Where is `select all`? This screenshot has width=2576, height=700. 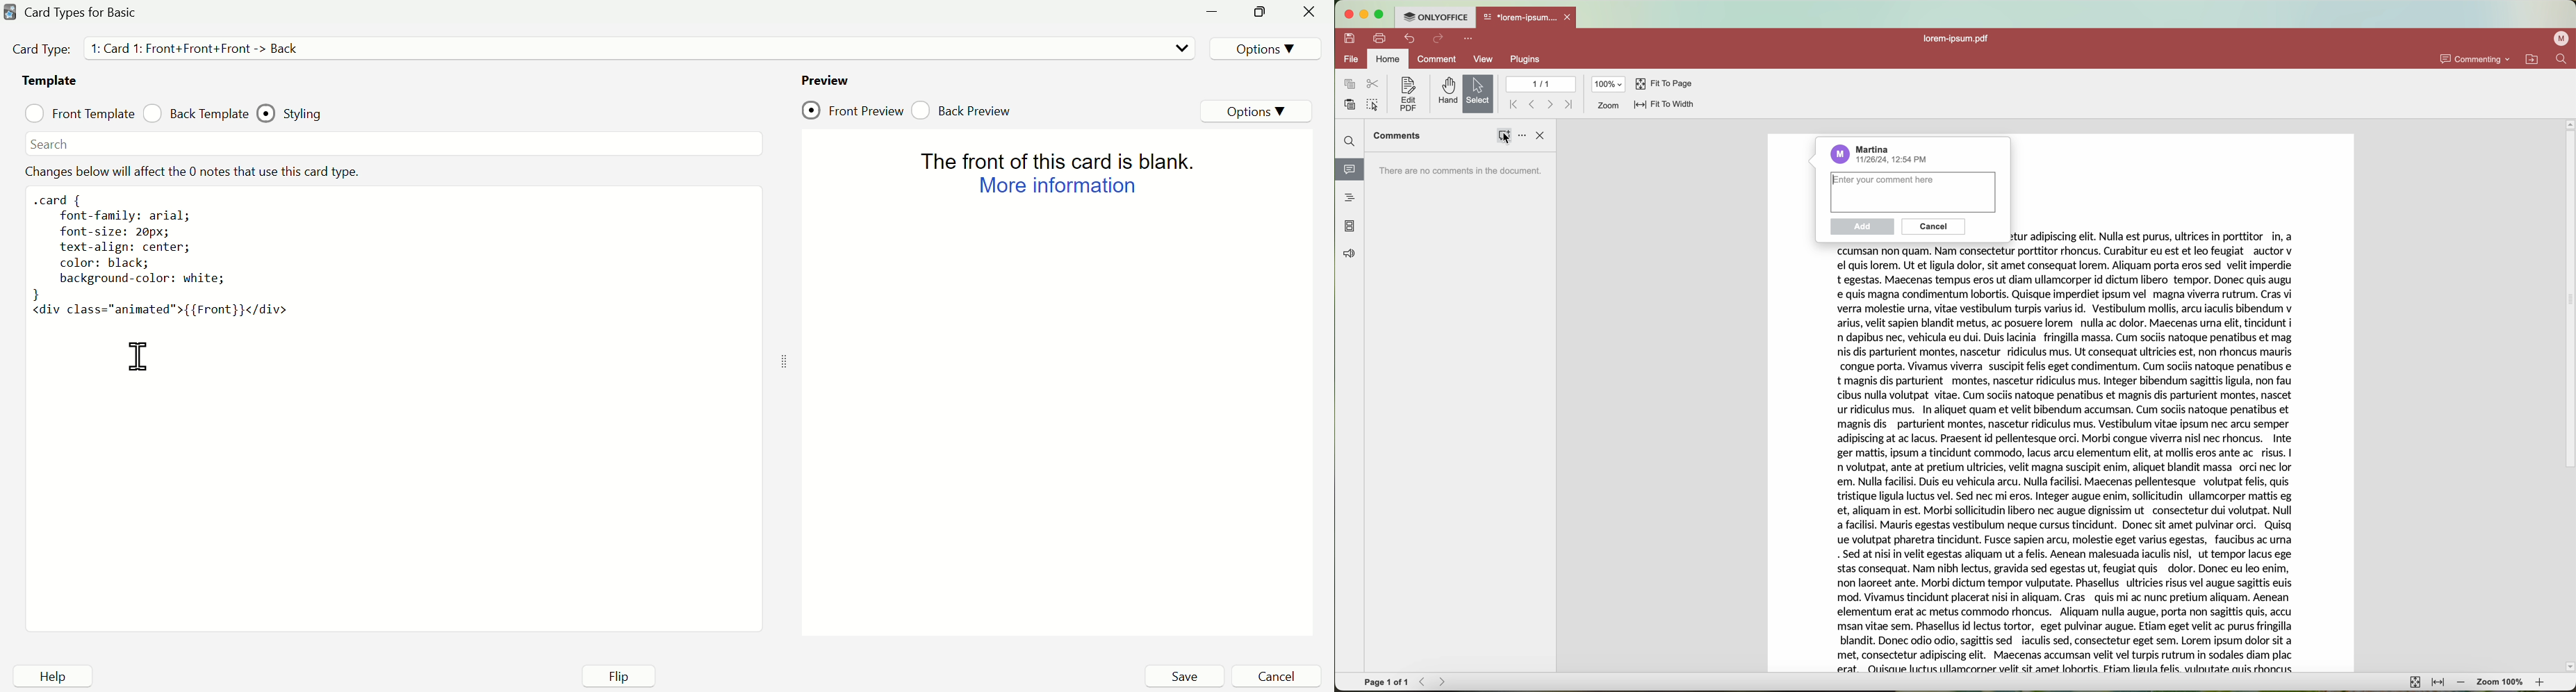 select all is located at coordinates (1373, 106).